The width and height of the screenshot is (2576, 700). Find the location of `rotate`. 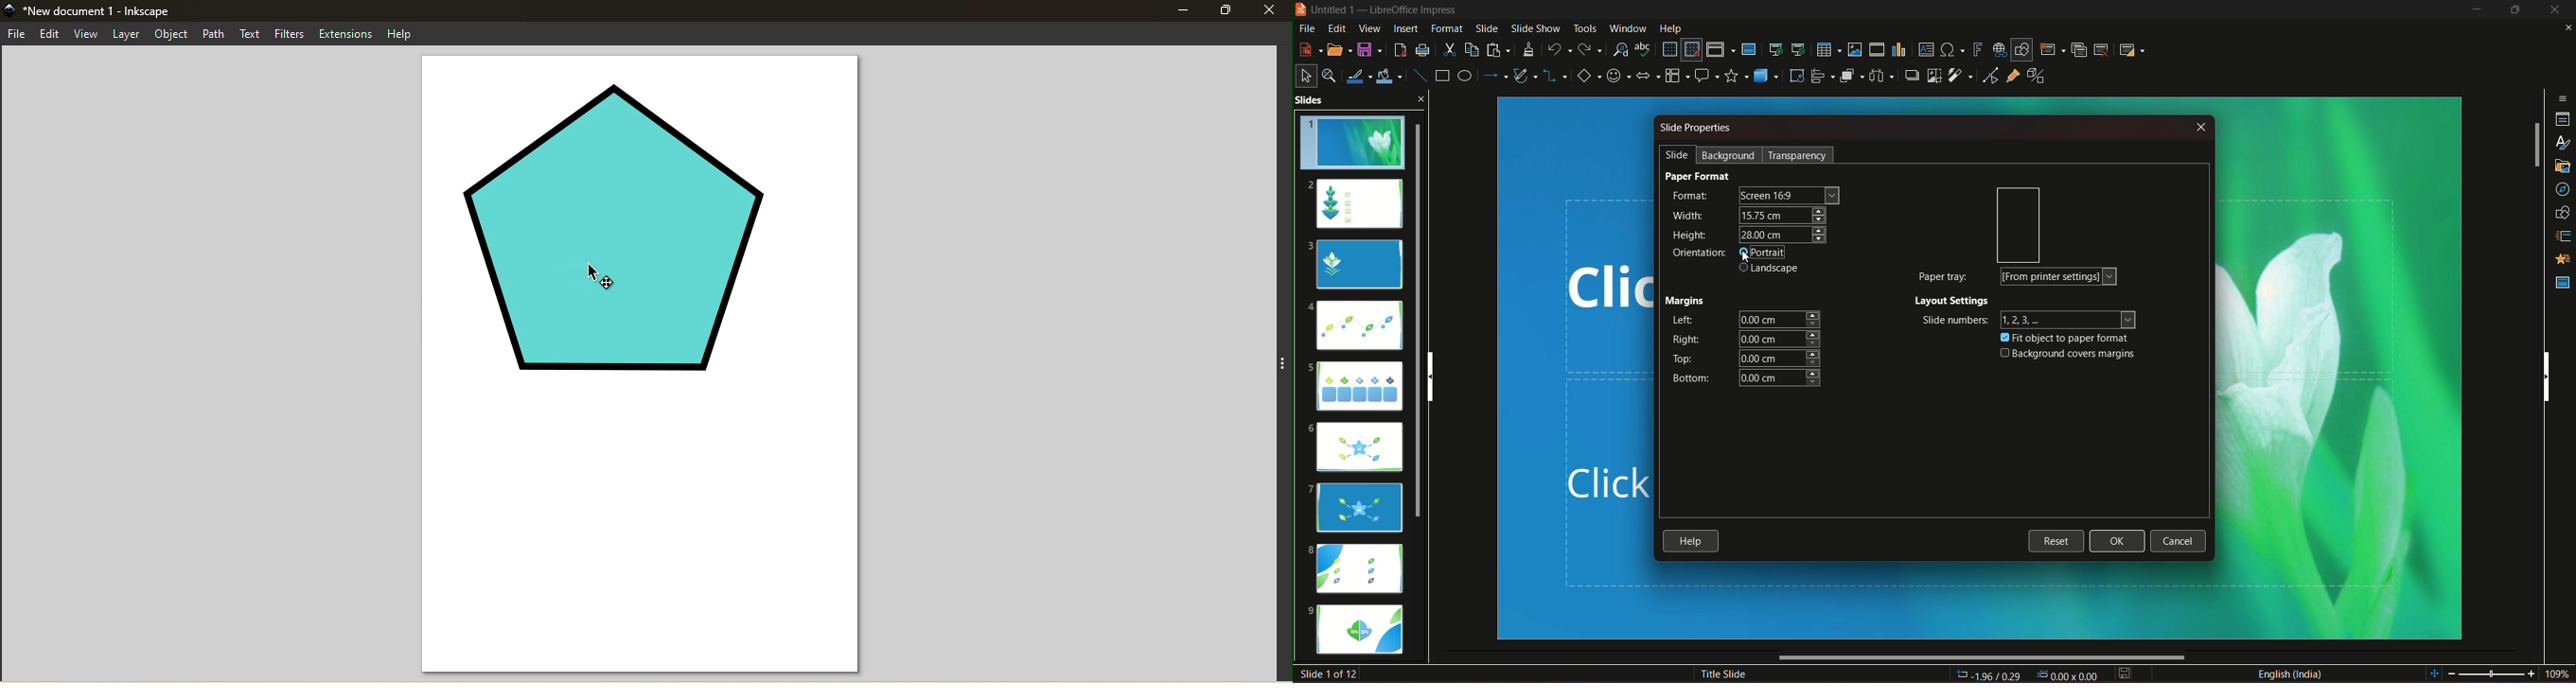

rotate is located at coordinates (1795, 75).